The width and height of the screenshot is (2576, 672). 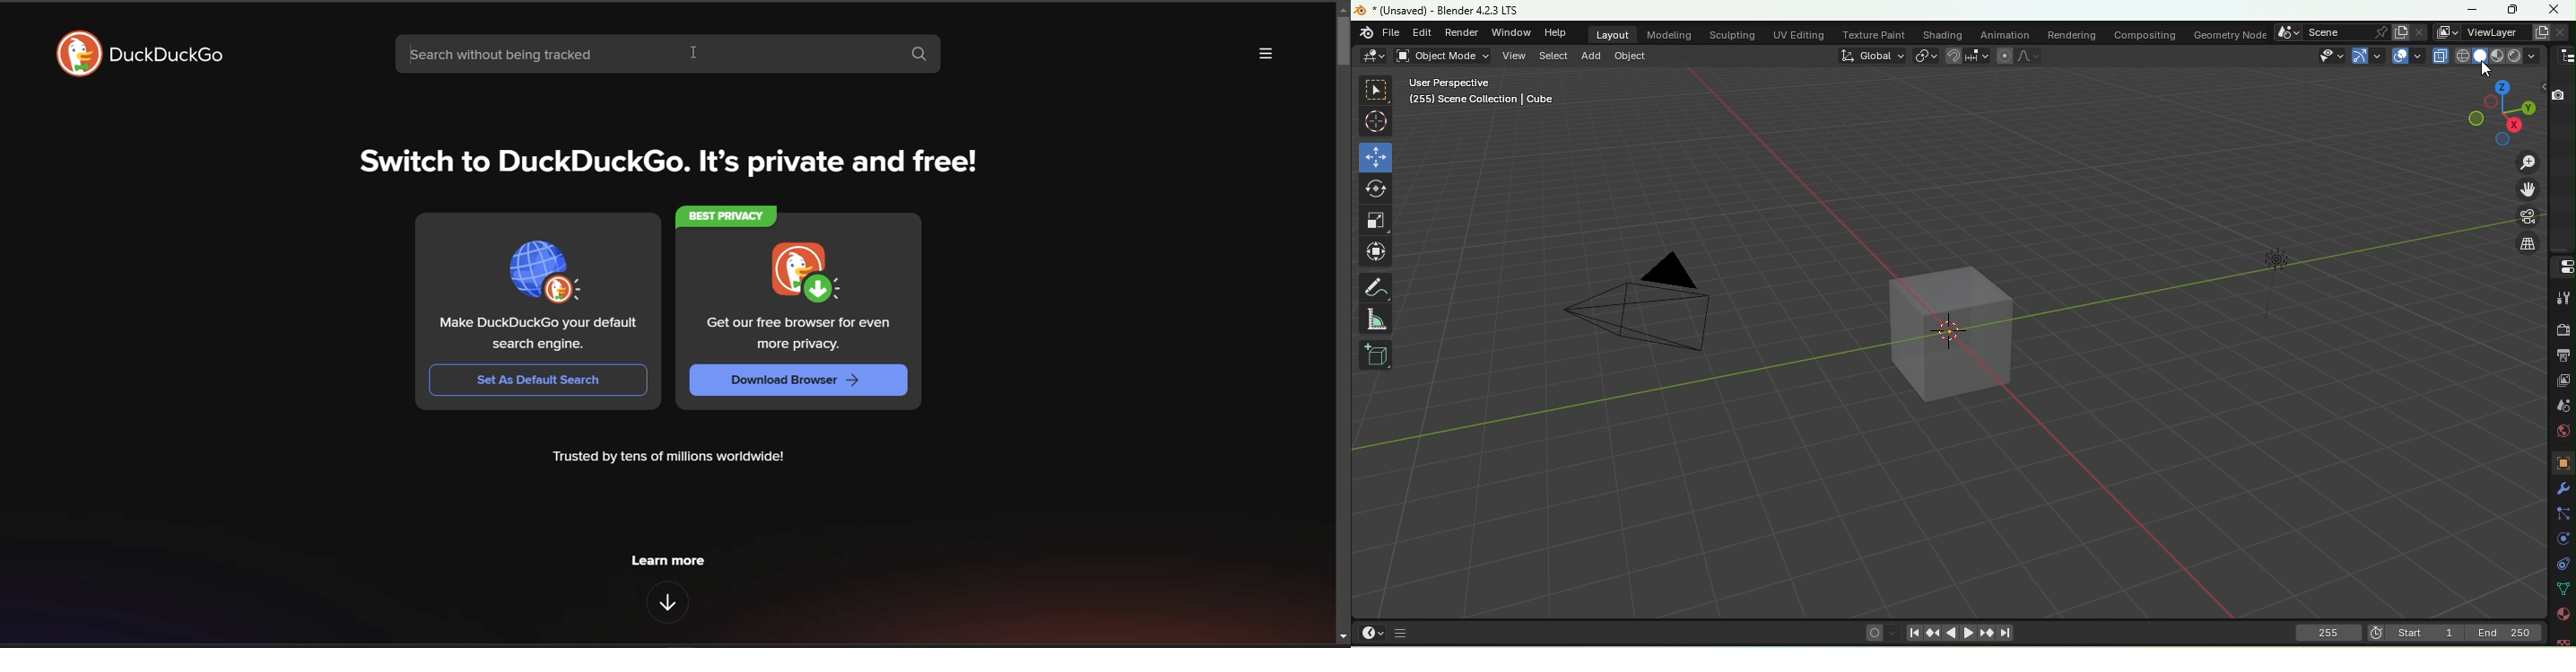 I want to click on Pin scene to workspace, so click(x=2380, y=32).